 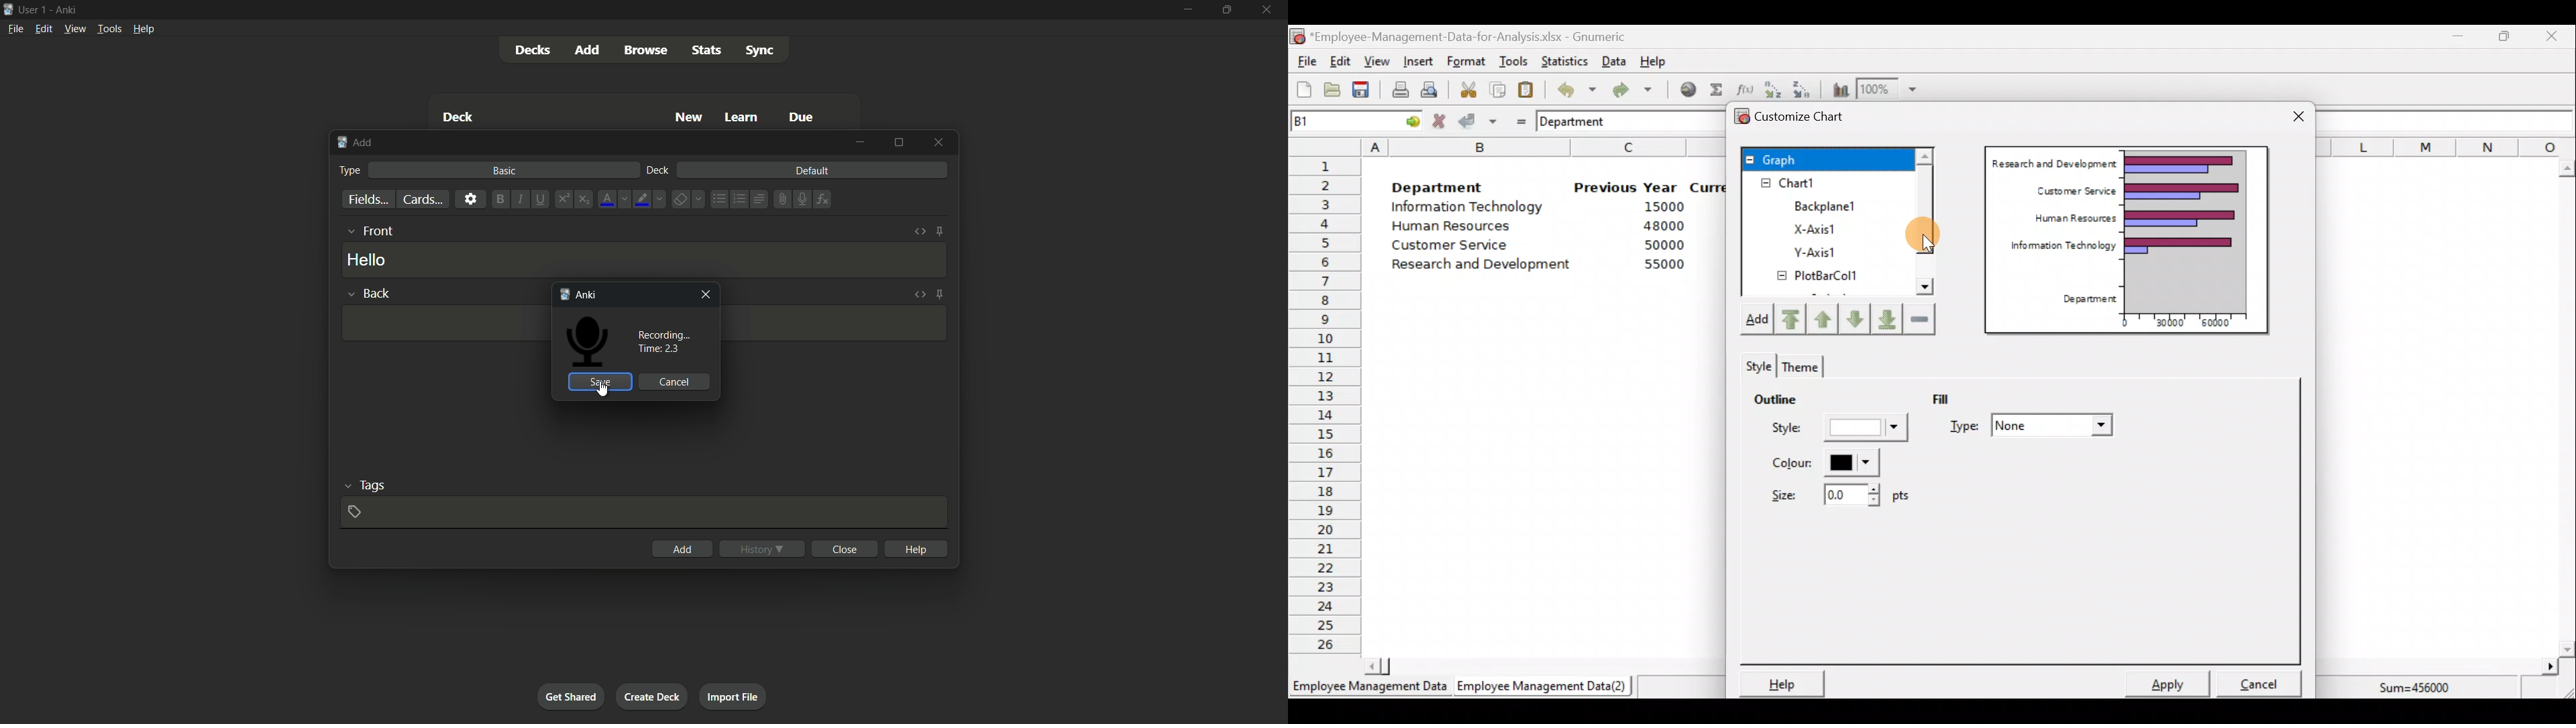 What do you see at coordinates (898, 143) in the screenshot?
I see `maximize` at bounding box center [898, 143].